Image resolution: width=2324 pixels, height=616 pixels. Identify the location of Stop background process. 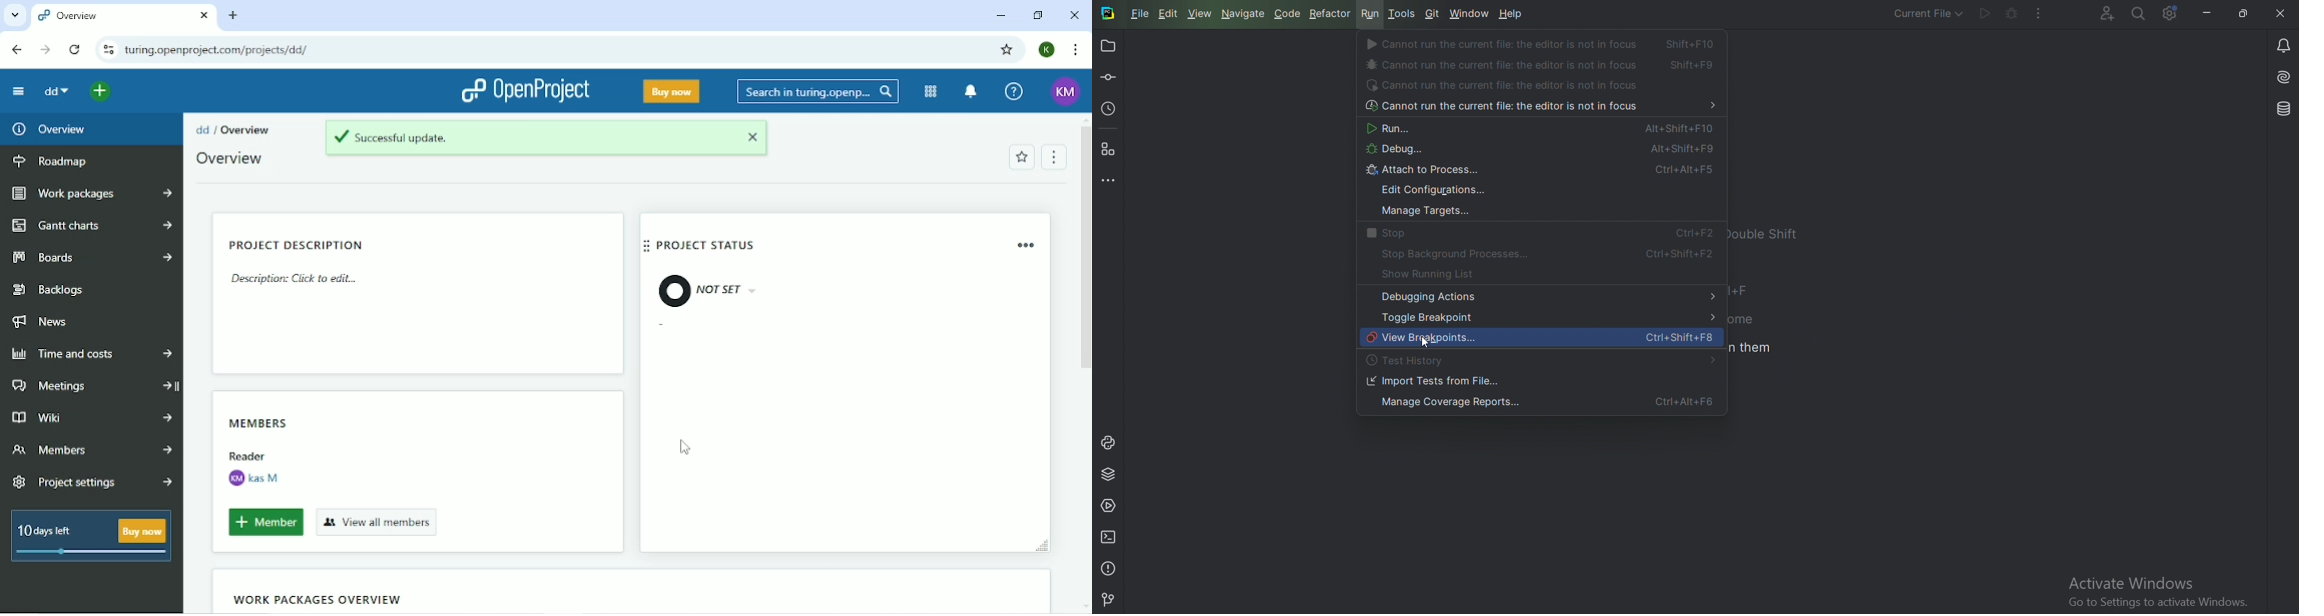
(1546, 254).